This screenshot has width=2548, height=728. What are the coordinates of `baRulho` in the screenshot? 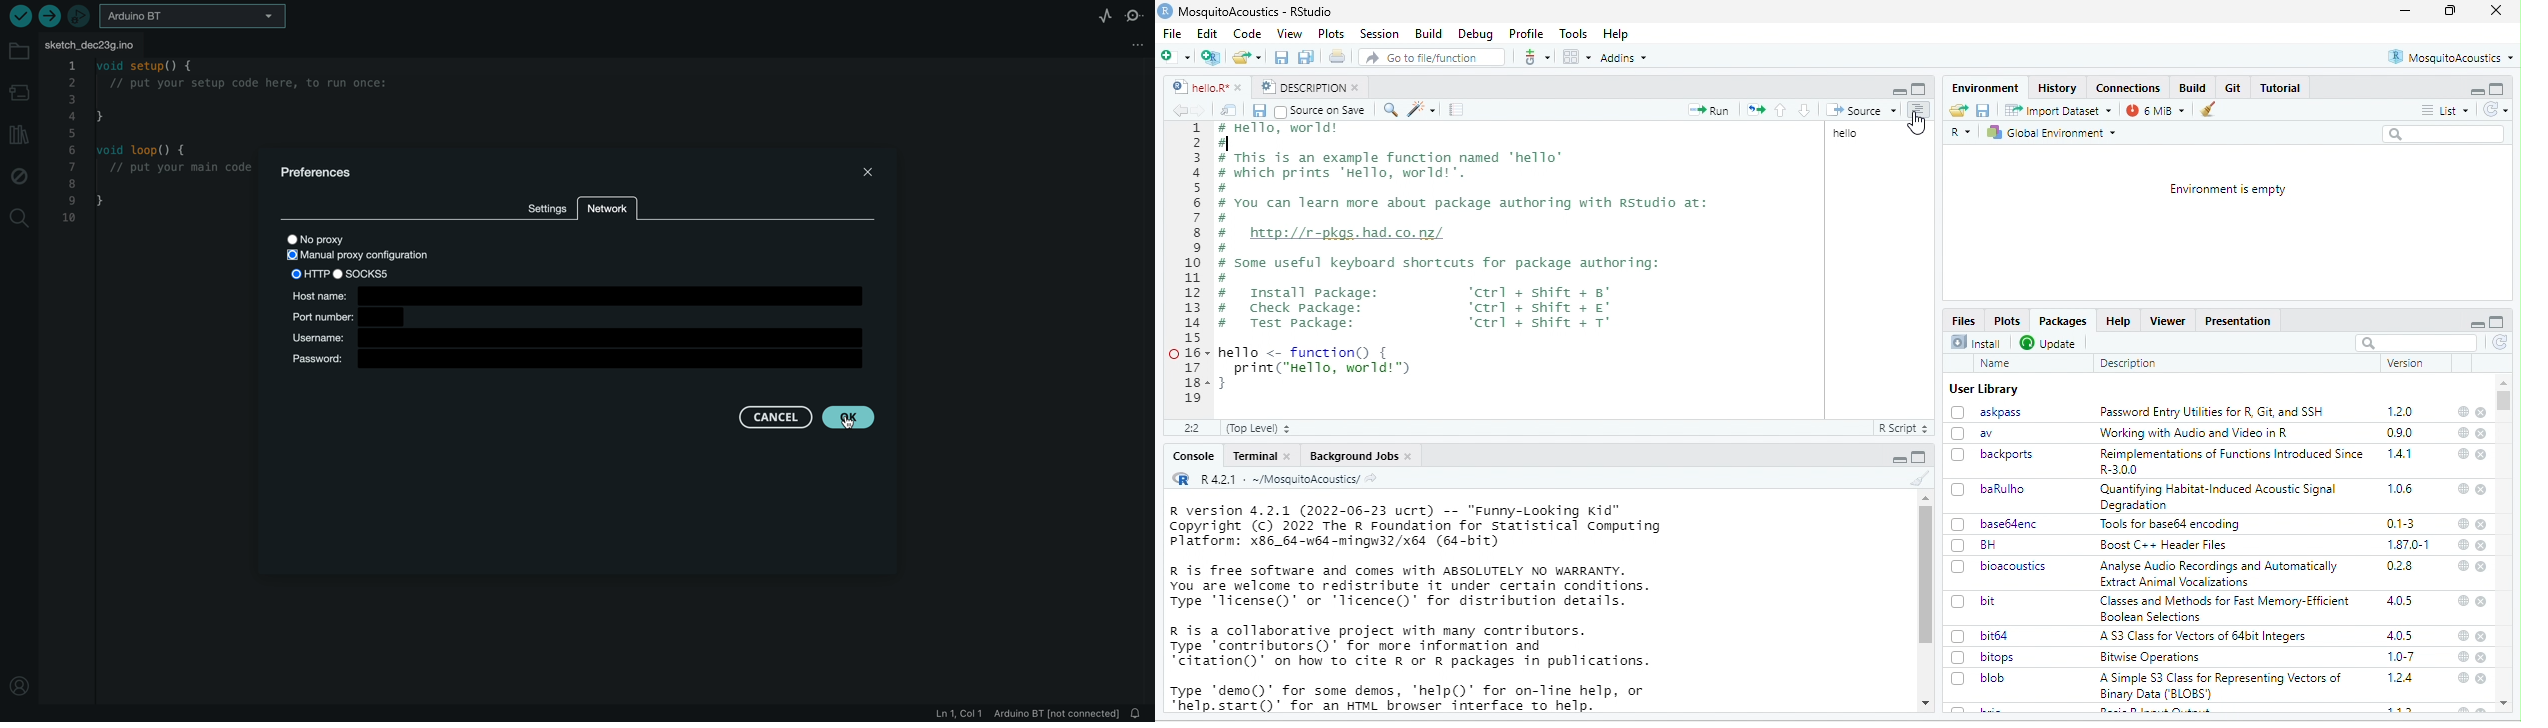 It's located at (1987, 488).